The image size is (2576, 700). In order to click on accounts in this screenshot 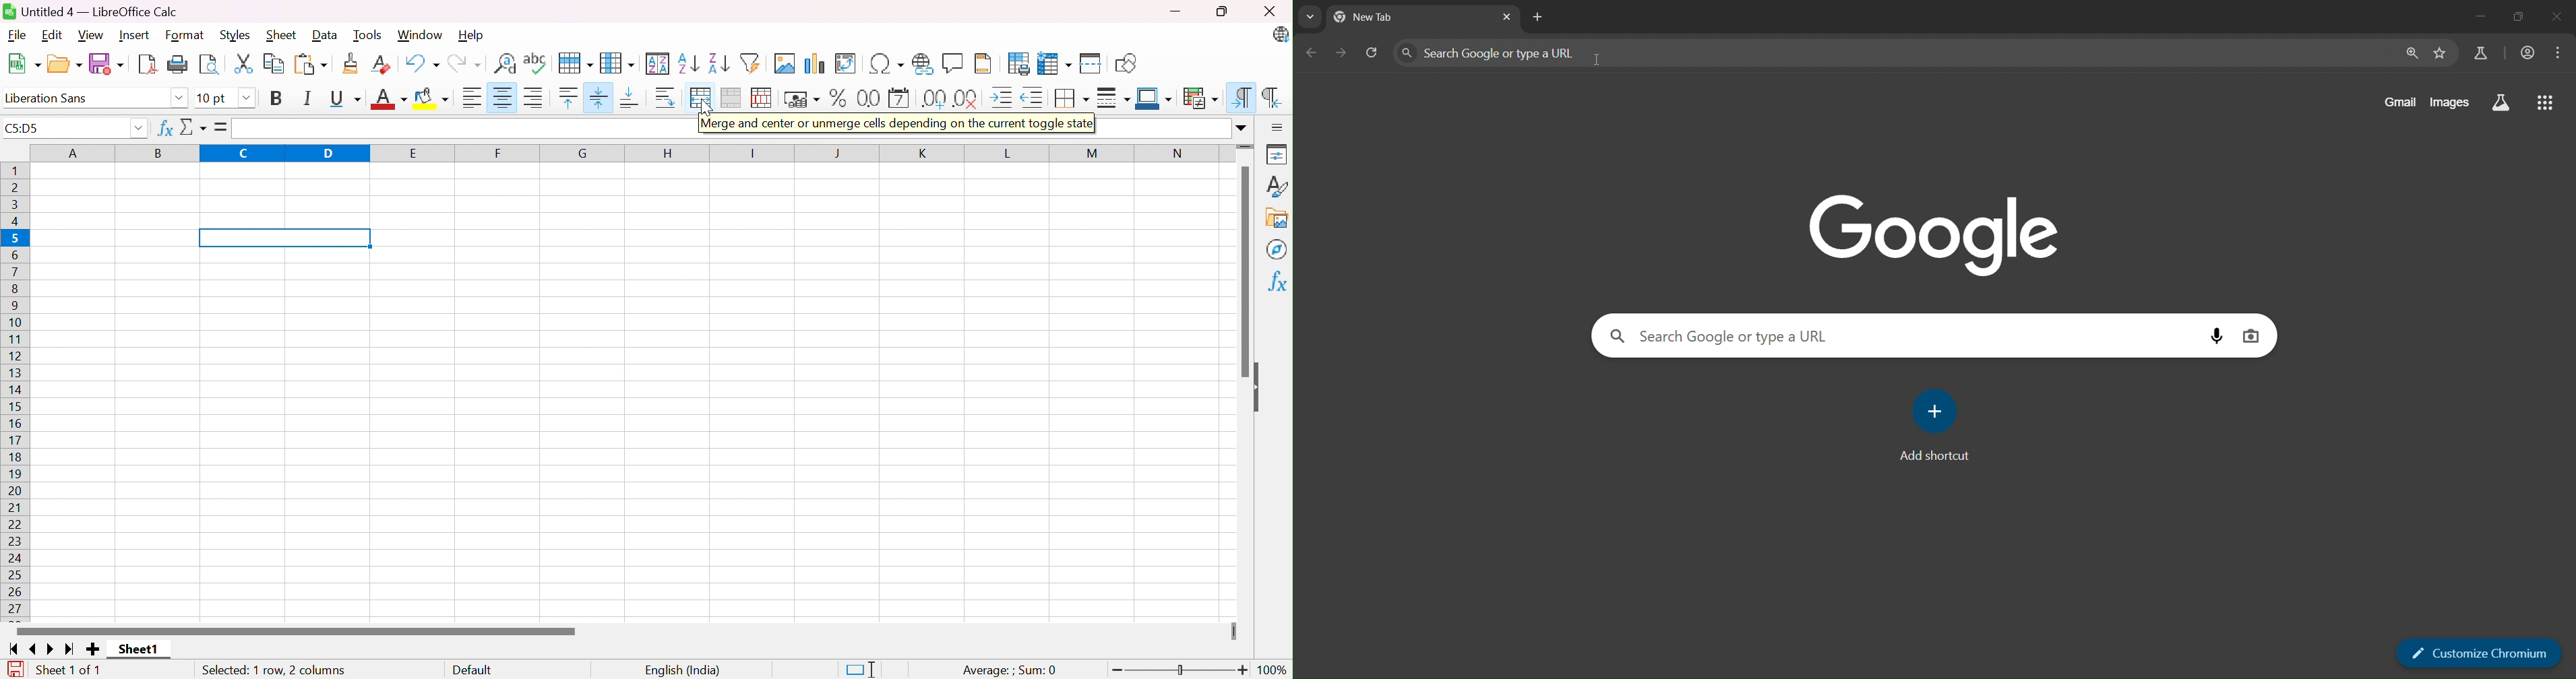, I will do `click(2528, 51)`.